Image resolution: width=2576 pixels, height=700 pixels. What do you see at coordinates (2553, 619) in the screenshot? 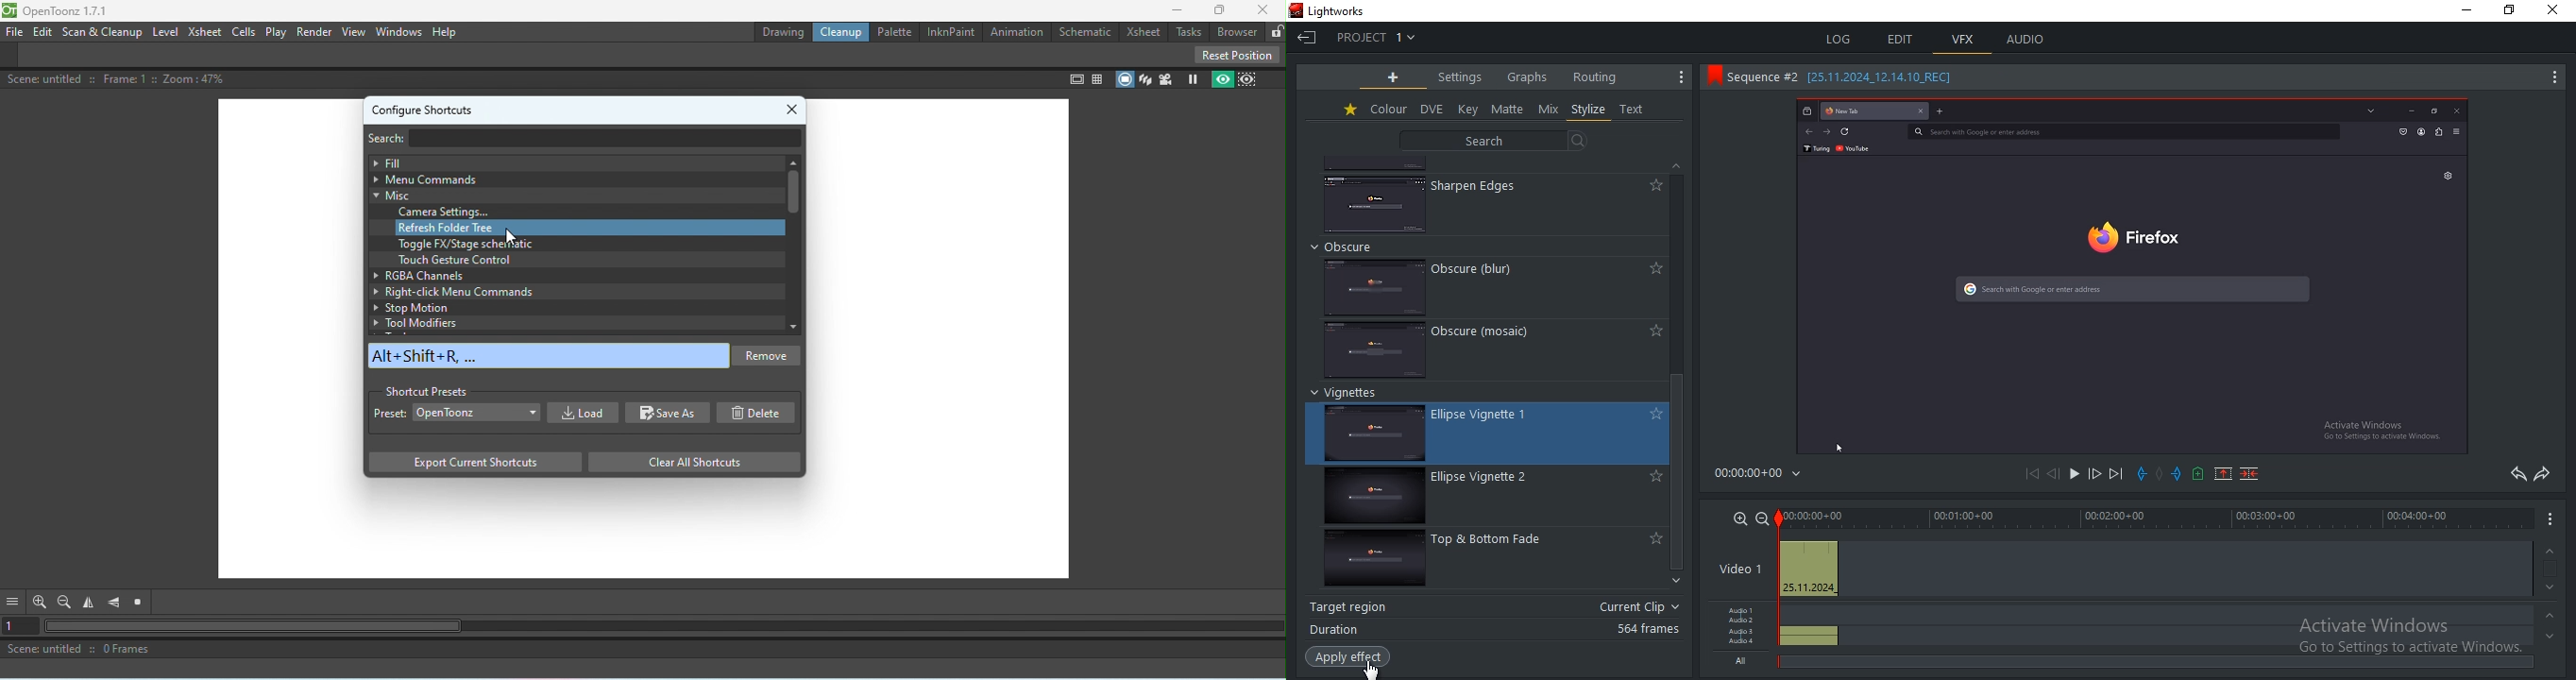
I see `greyed out up arrow` at bounding box center [2553, 619].